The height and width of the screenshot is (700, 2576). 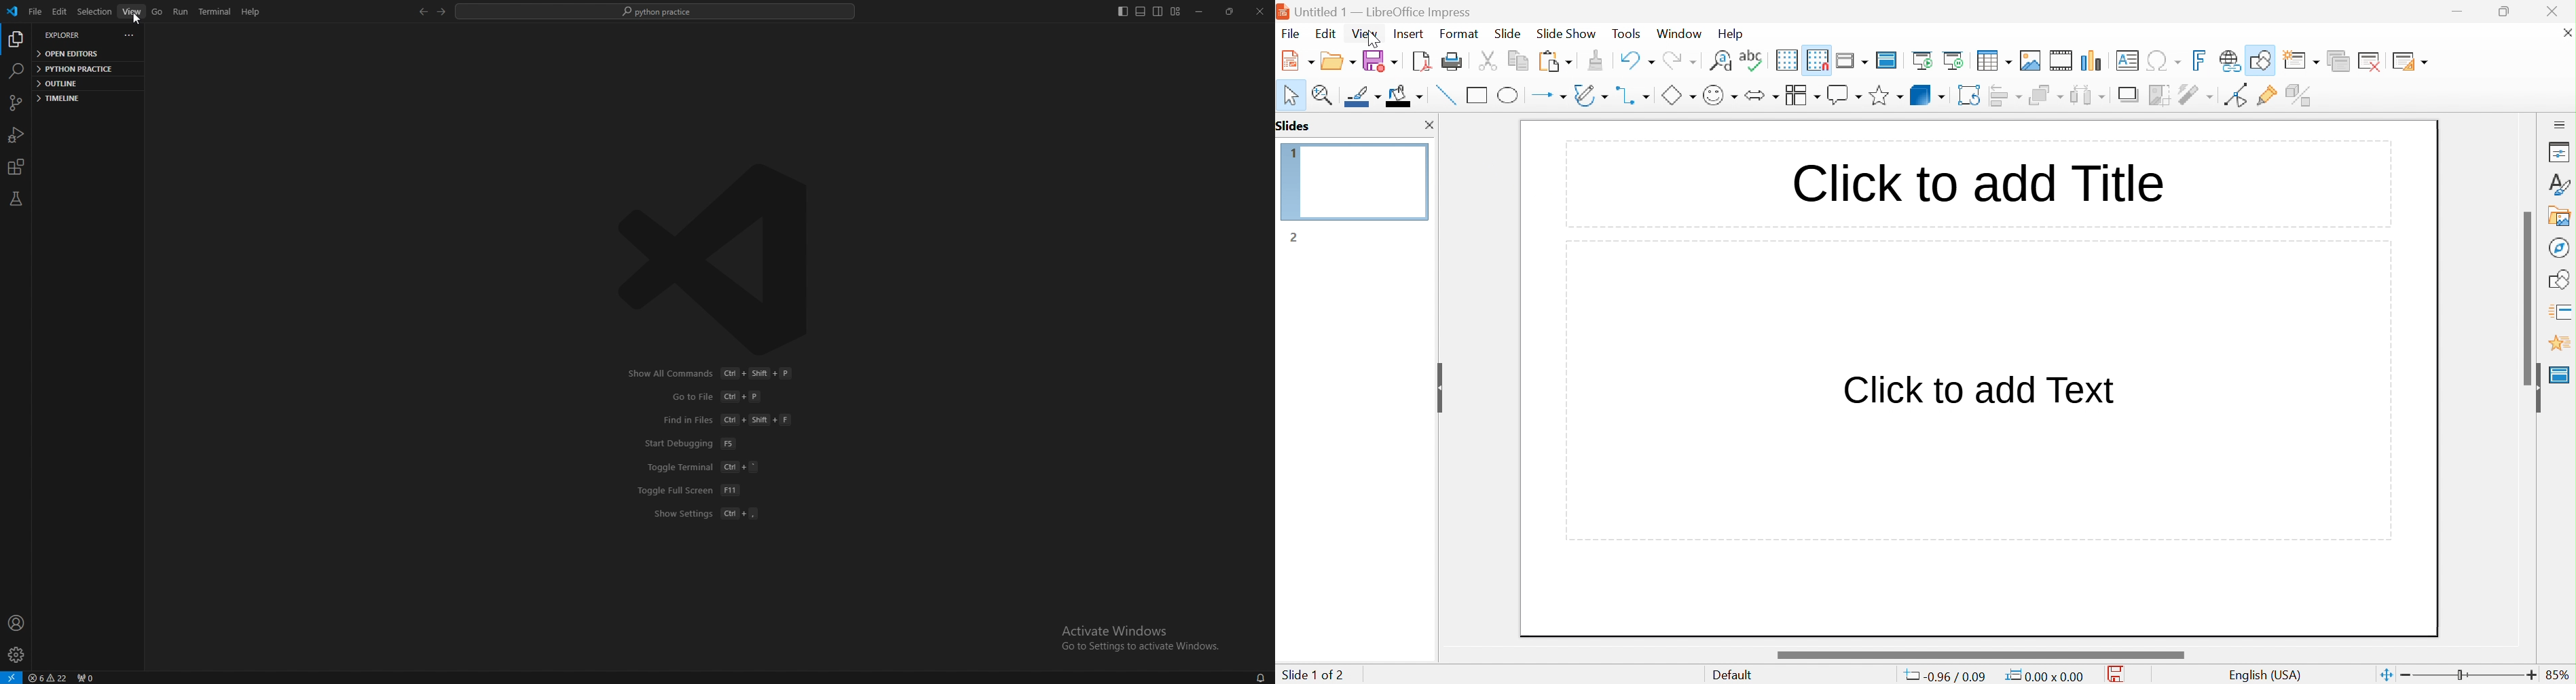 What do you see at coordinates (1291, 34) in the screenshot?
I see `file` at bounding box center [1291, 34].